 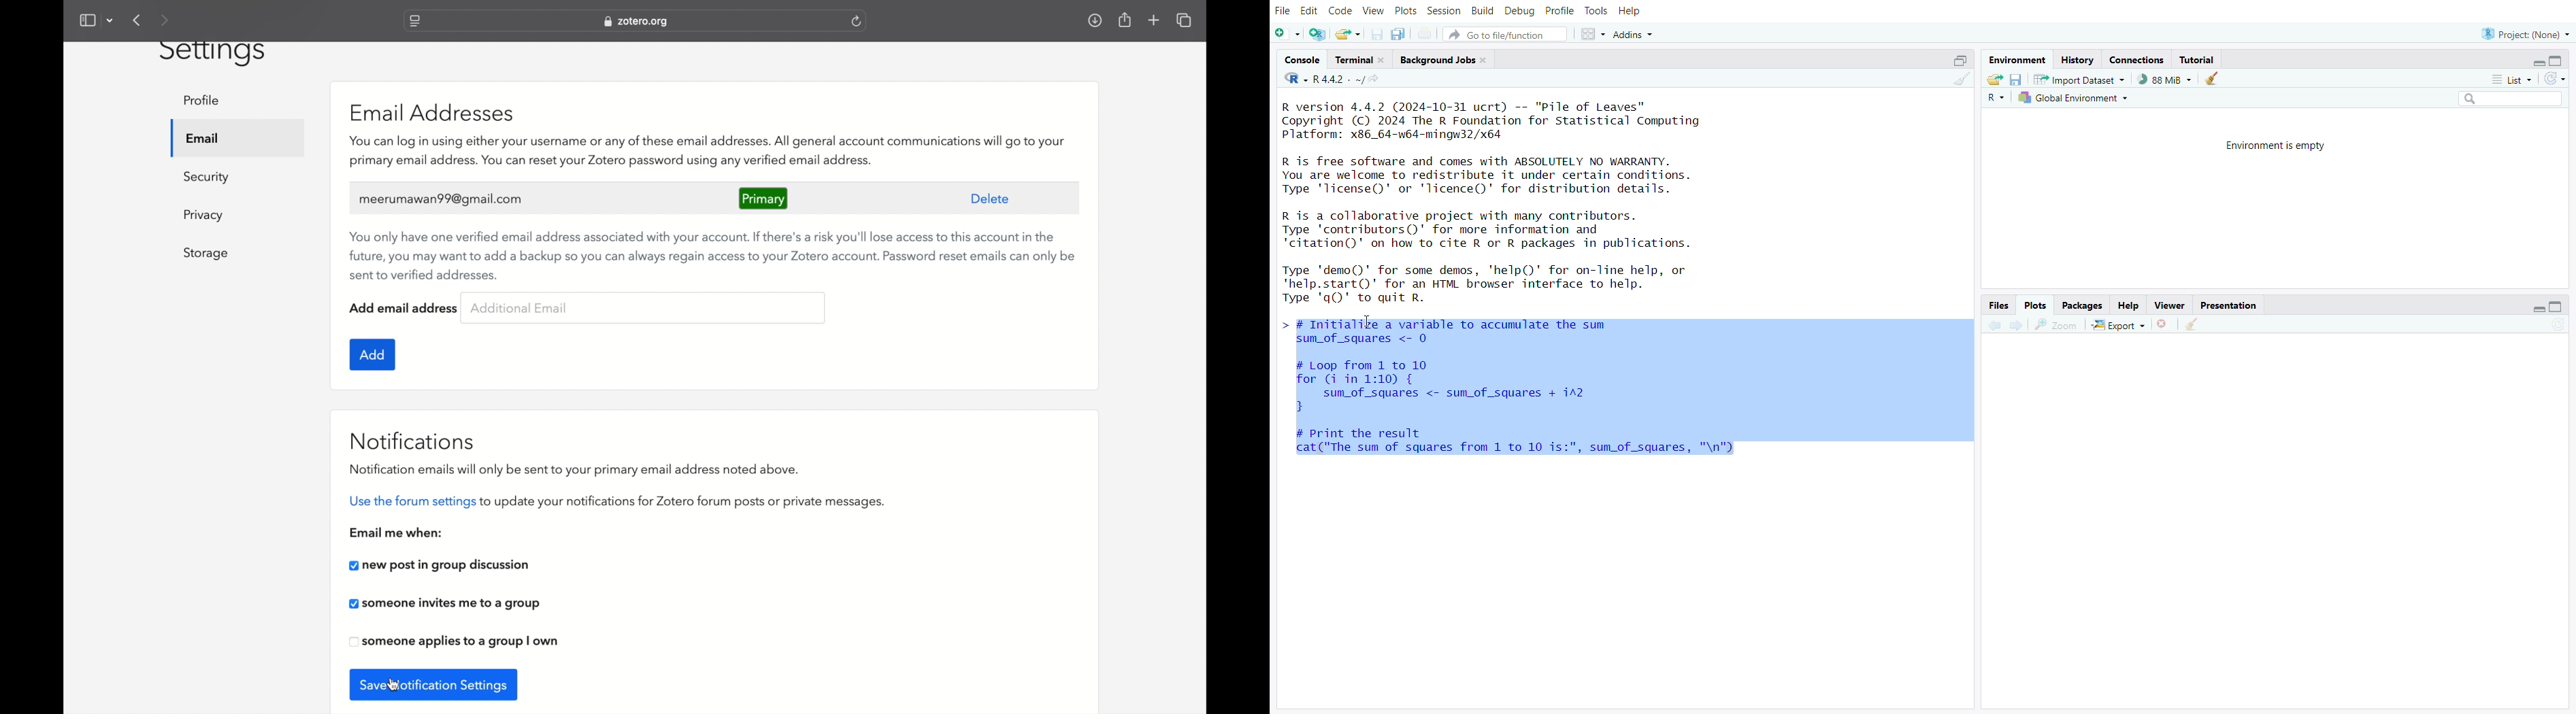 What do you see at coordinates (1350, 35) in the screenshot?
I see `open an existing file` at bounding box center [1350, 35].